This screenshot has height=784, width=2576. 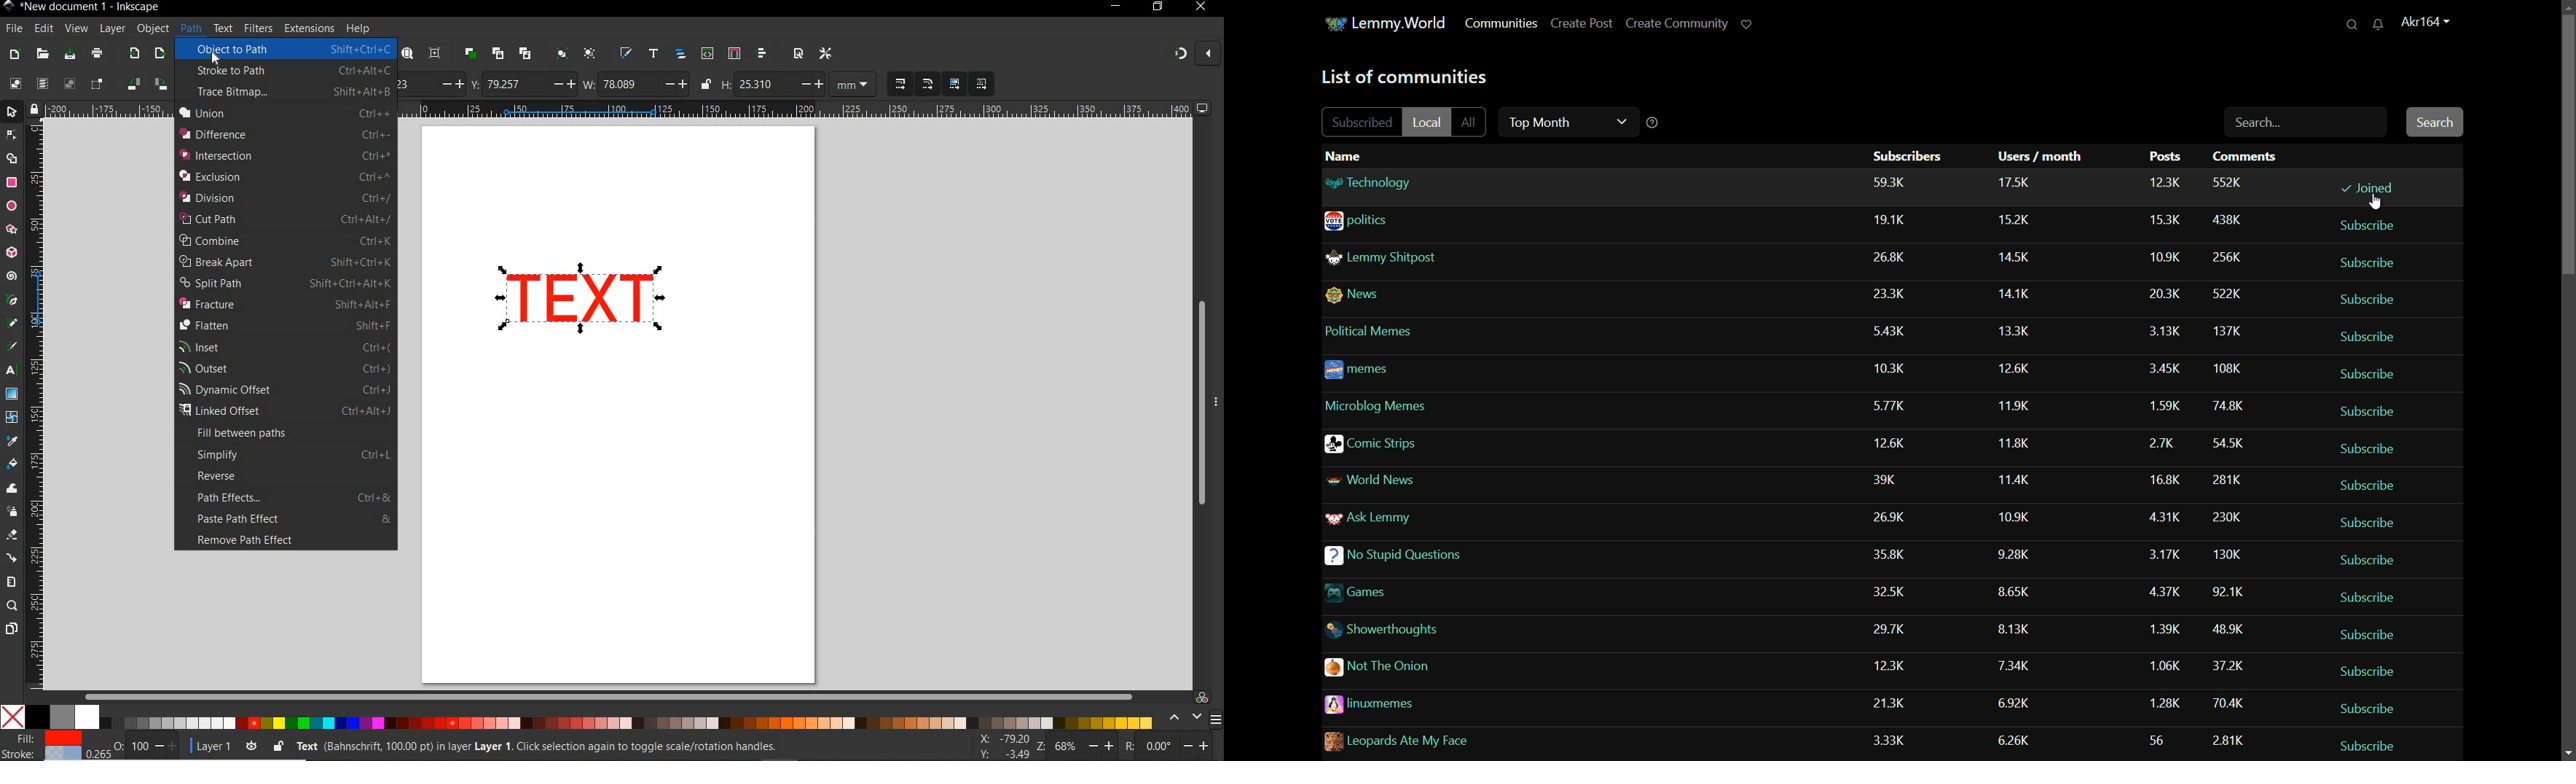 I want to click on CALLIGRAPHY TOOL, so click(x=14, y=348).